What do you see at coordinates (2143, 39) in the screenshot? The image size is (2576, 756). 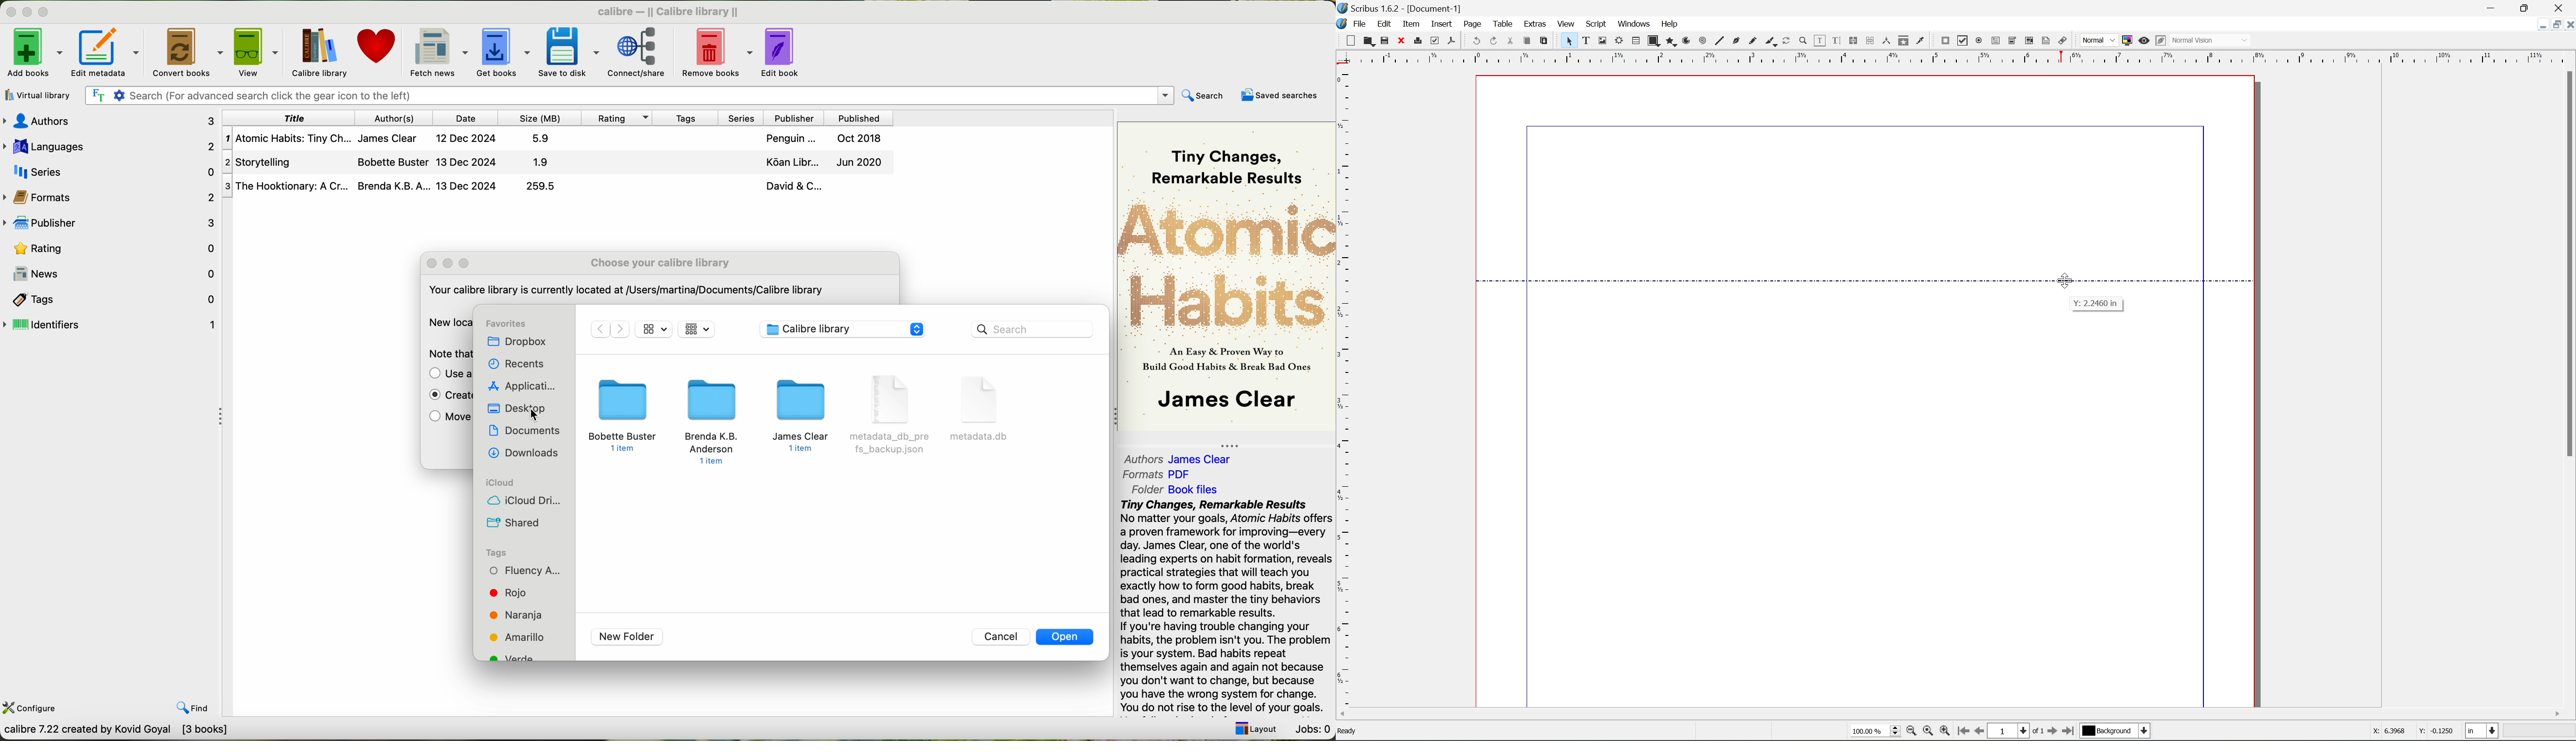 I see `preview mode` at bounding box center [2143, 39].